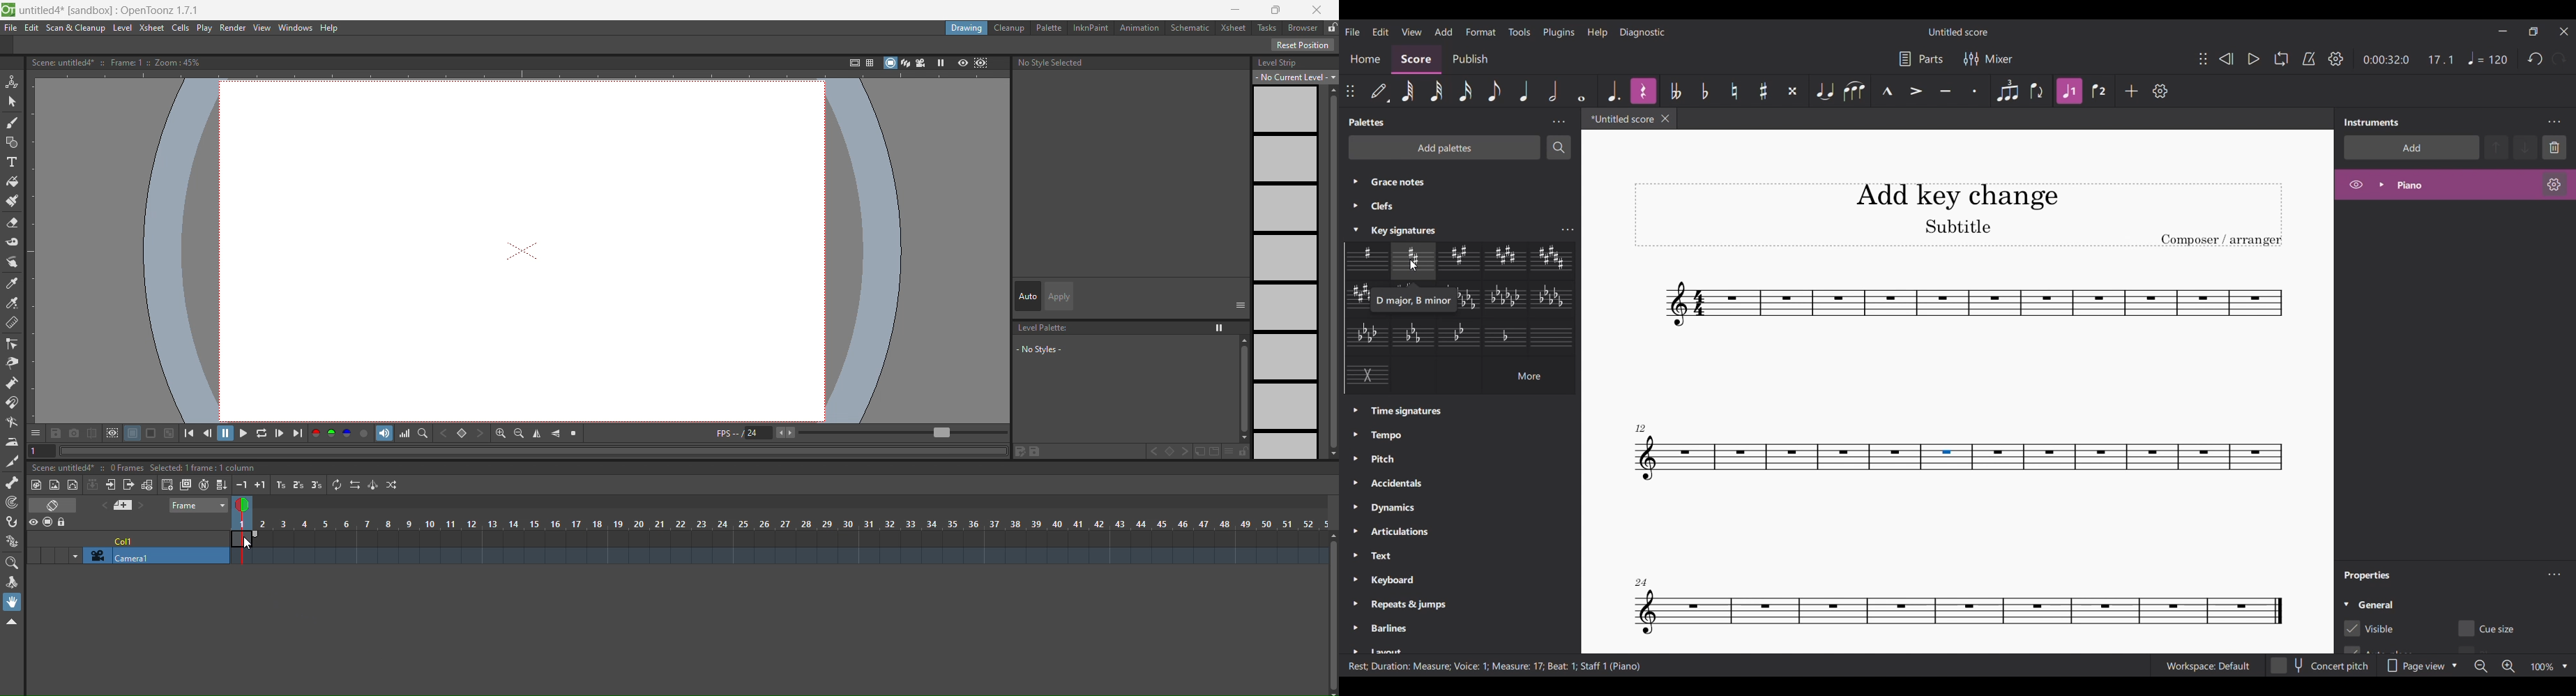 The height and width of the screenshot is (700, 2576). I want to click on Expand/Collapse Piano, so click(2382, 185).